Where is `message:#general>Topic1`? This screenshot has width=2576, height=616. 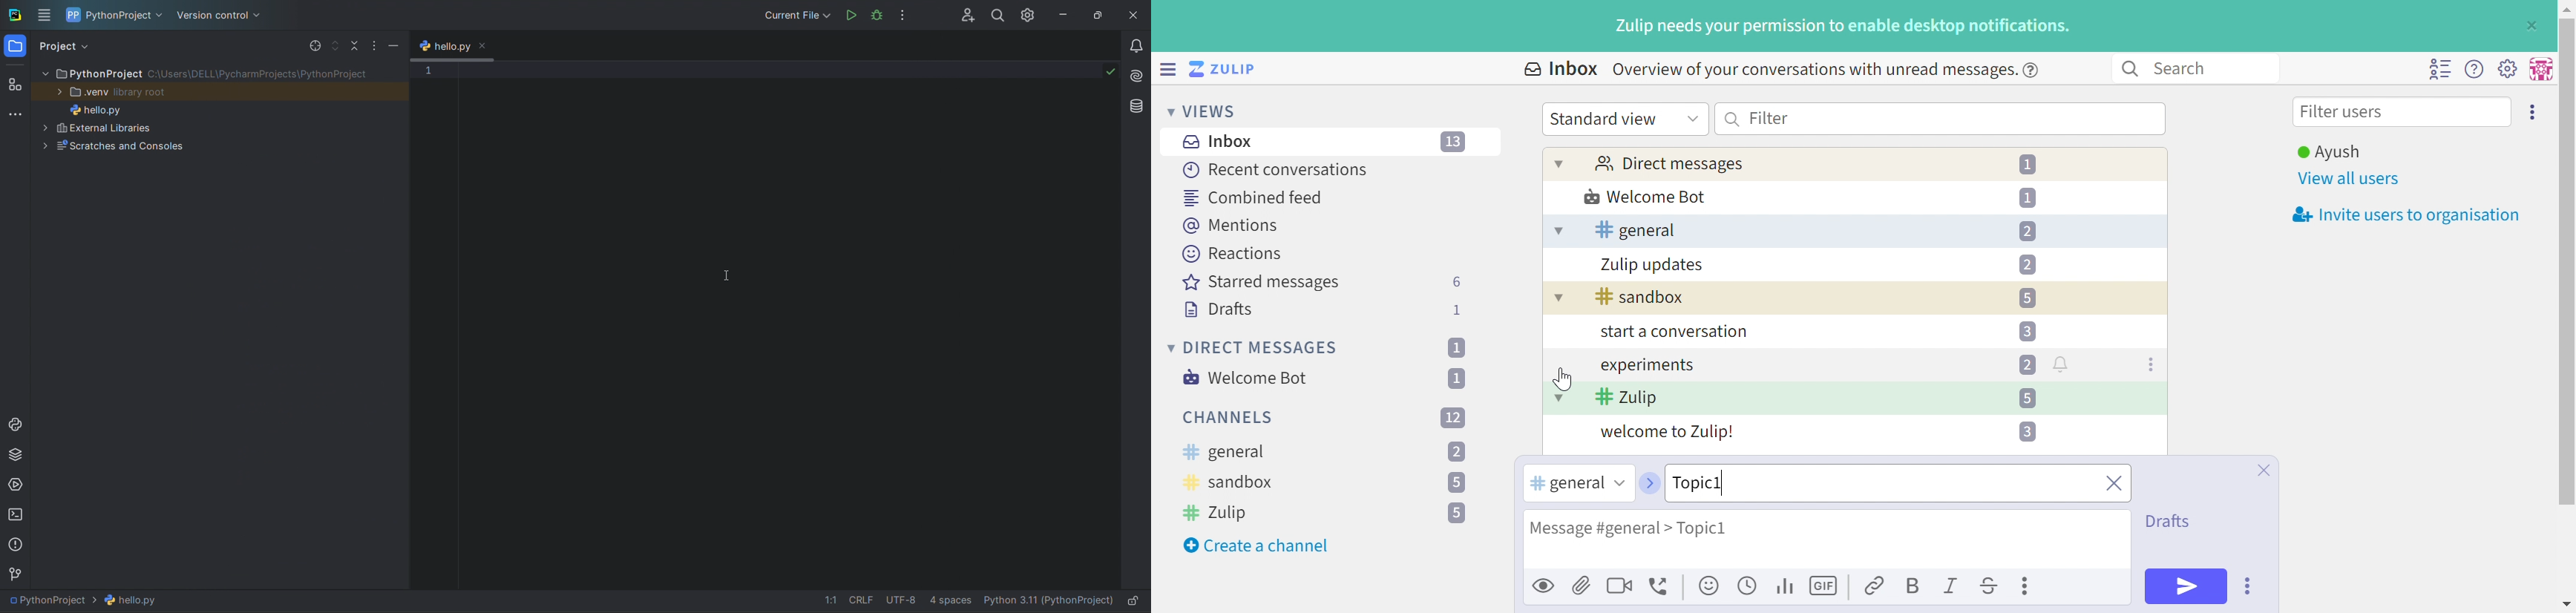
message:#general>Topic1 is located at coordinates (1657, 525).